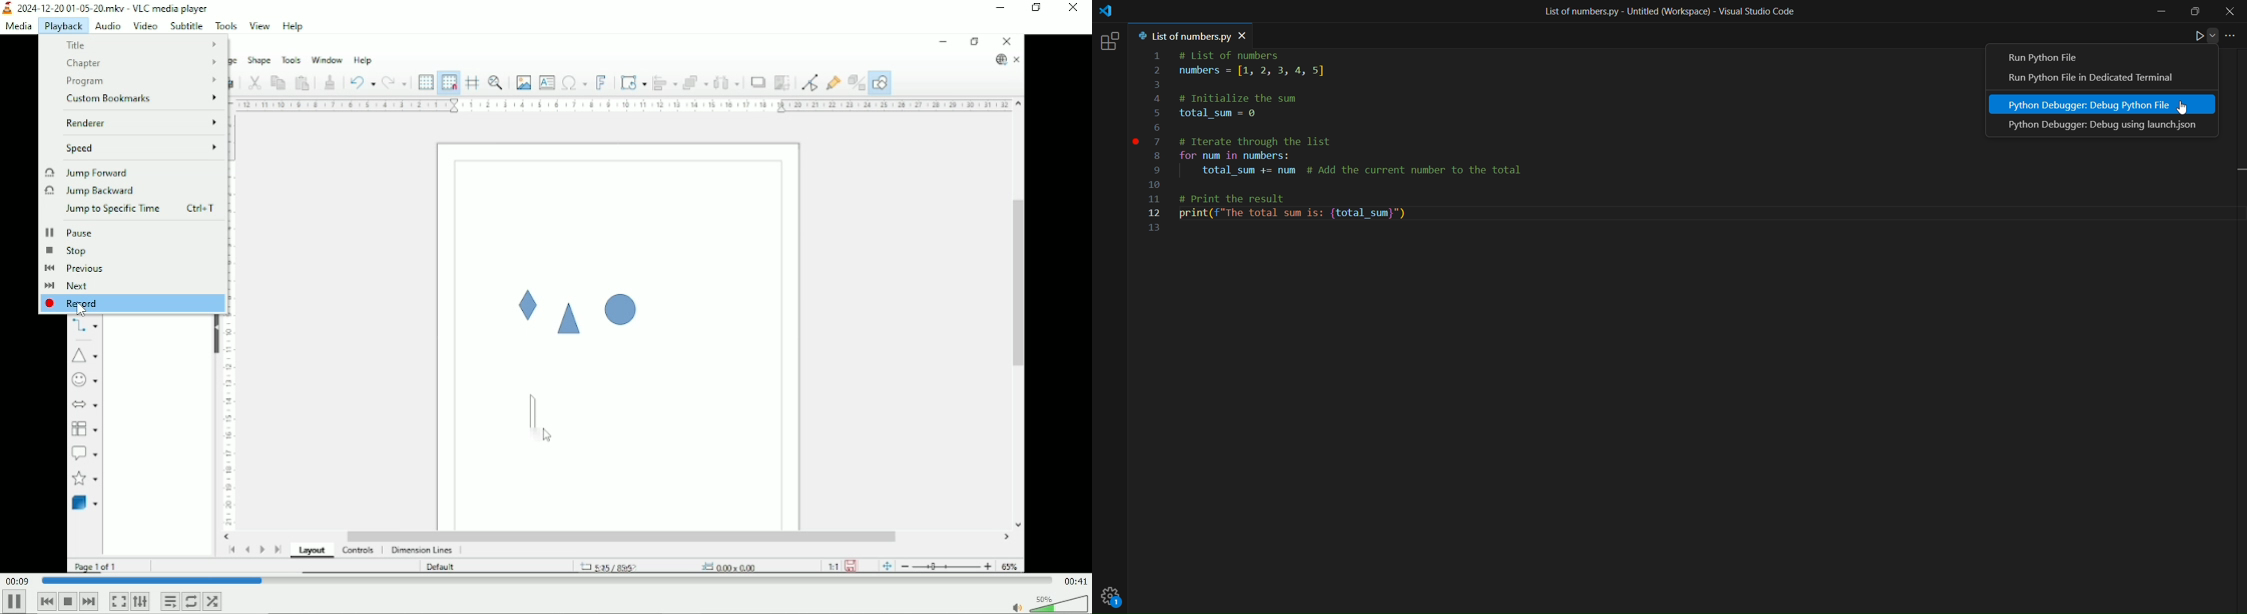 The height and width of the screenshot is (616, 2268). What do you see at coordinates (117, 601) in the screenshot?
I see `Toggle video in fullscreen` at bounding box center [117, 601].